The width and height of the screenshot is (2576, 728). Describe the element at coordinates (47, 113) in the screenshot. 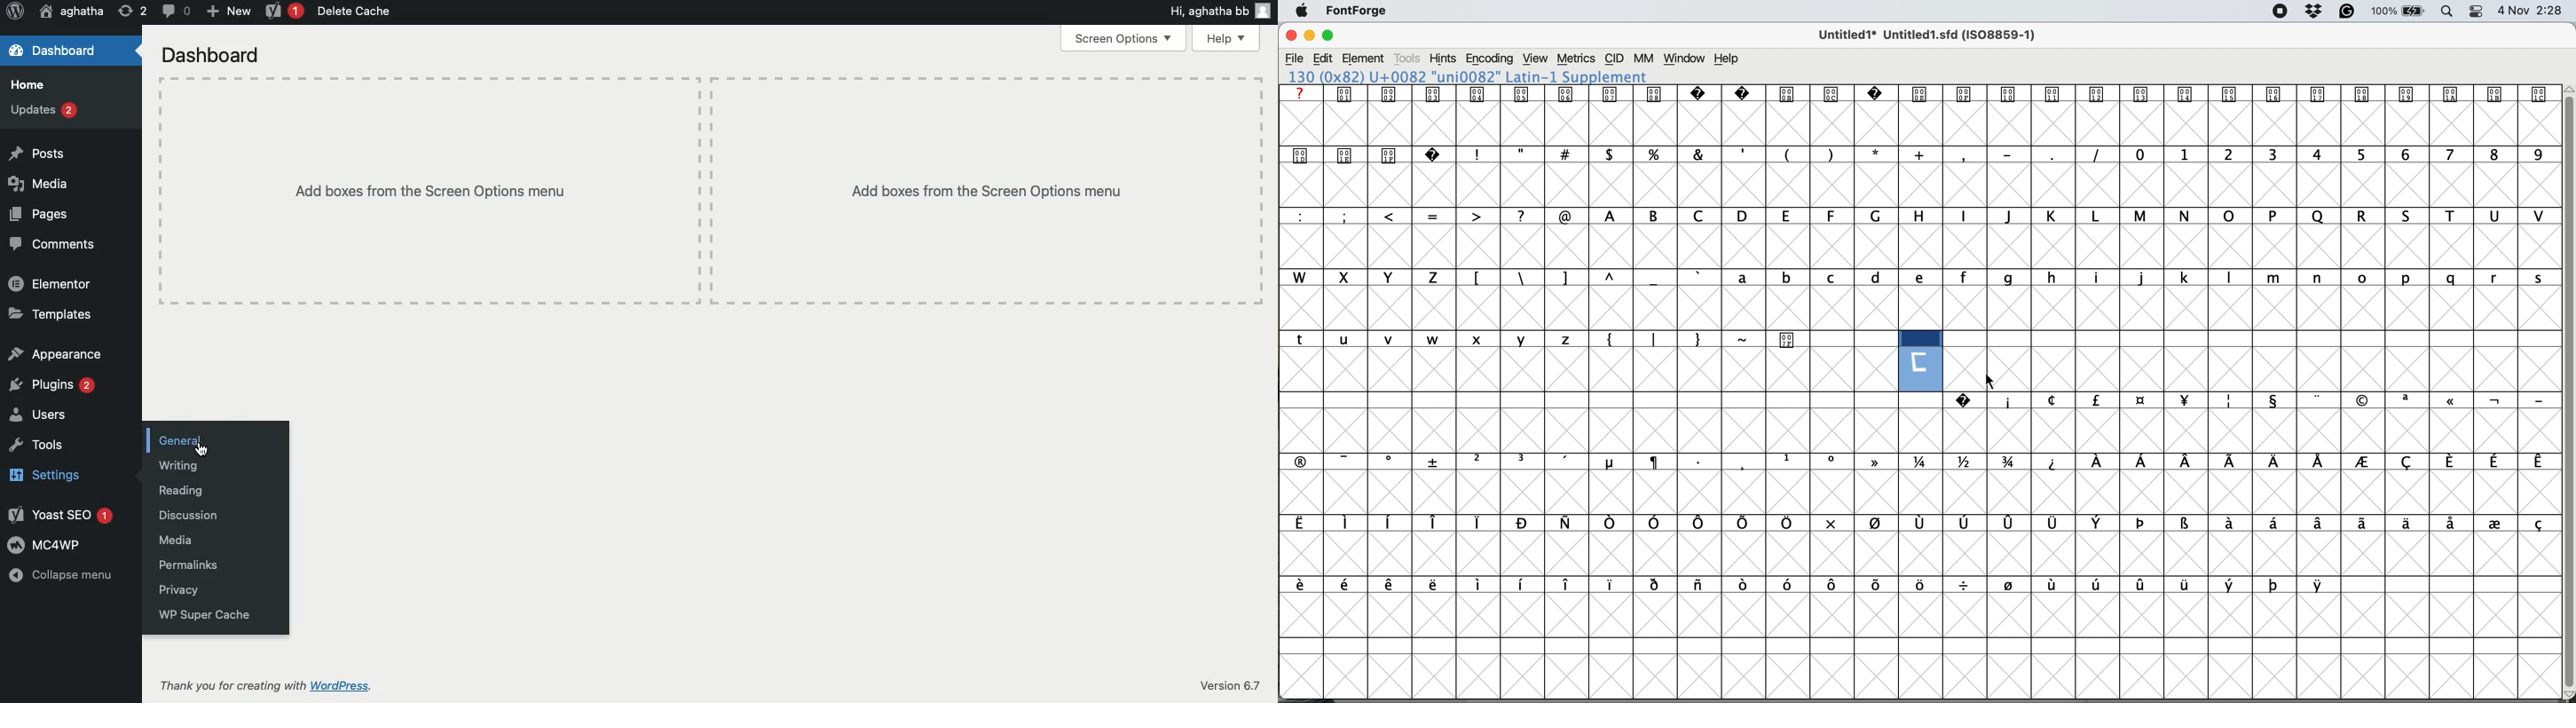

I see `Updates` at that location.